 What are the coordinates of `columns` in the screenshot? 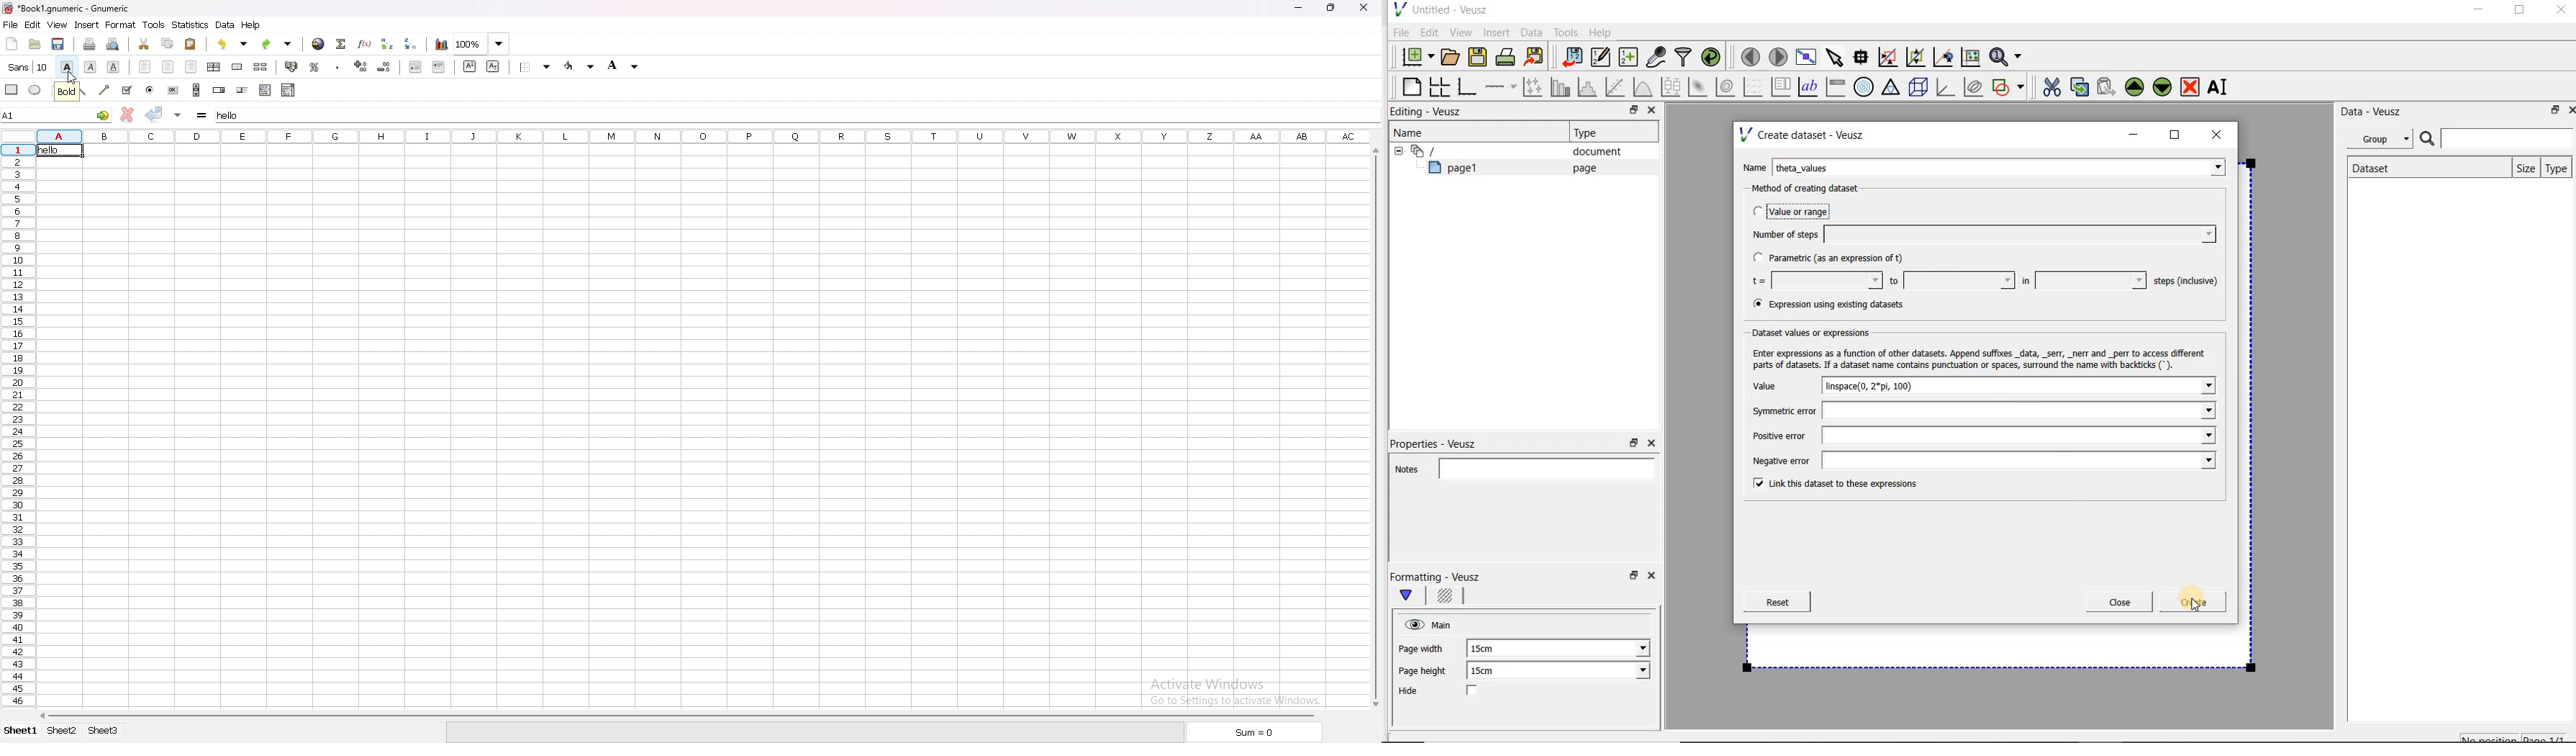 It's located at (705, 135).